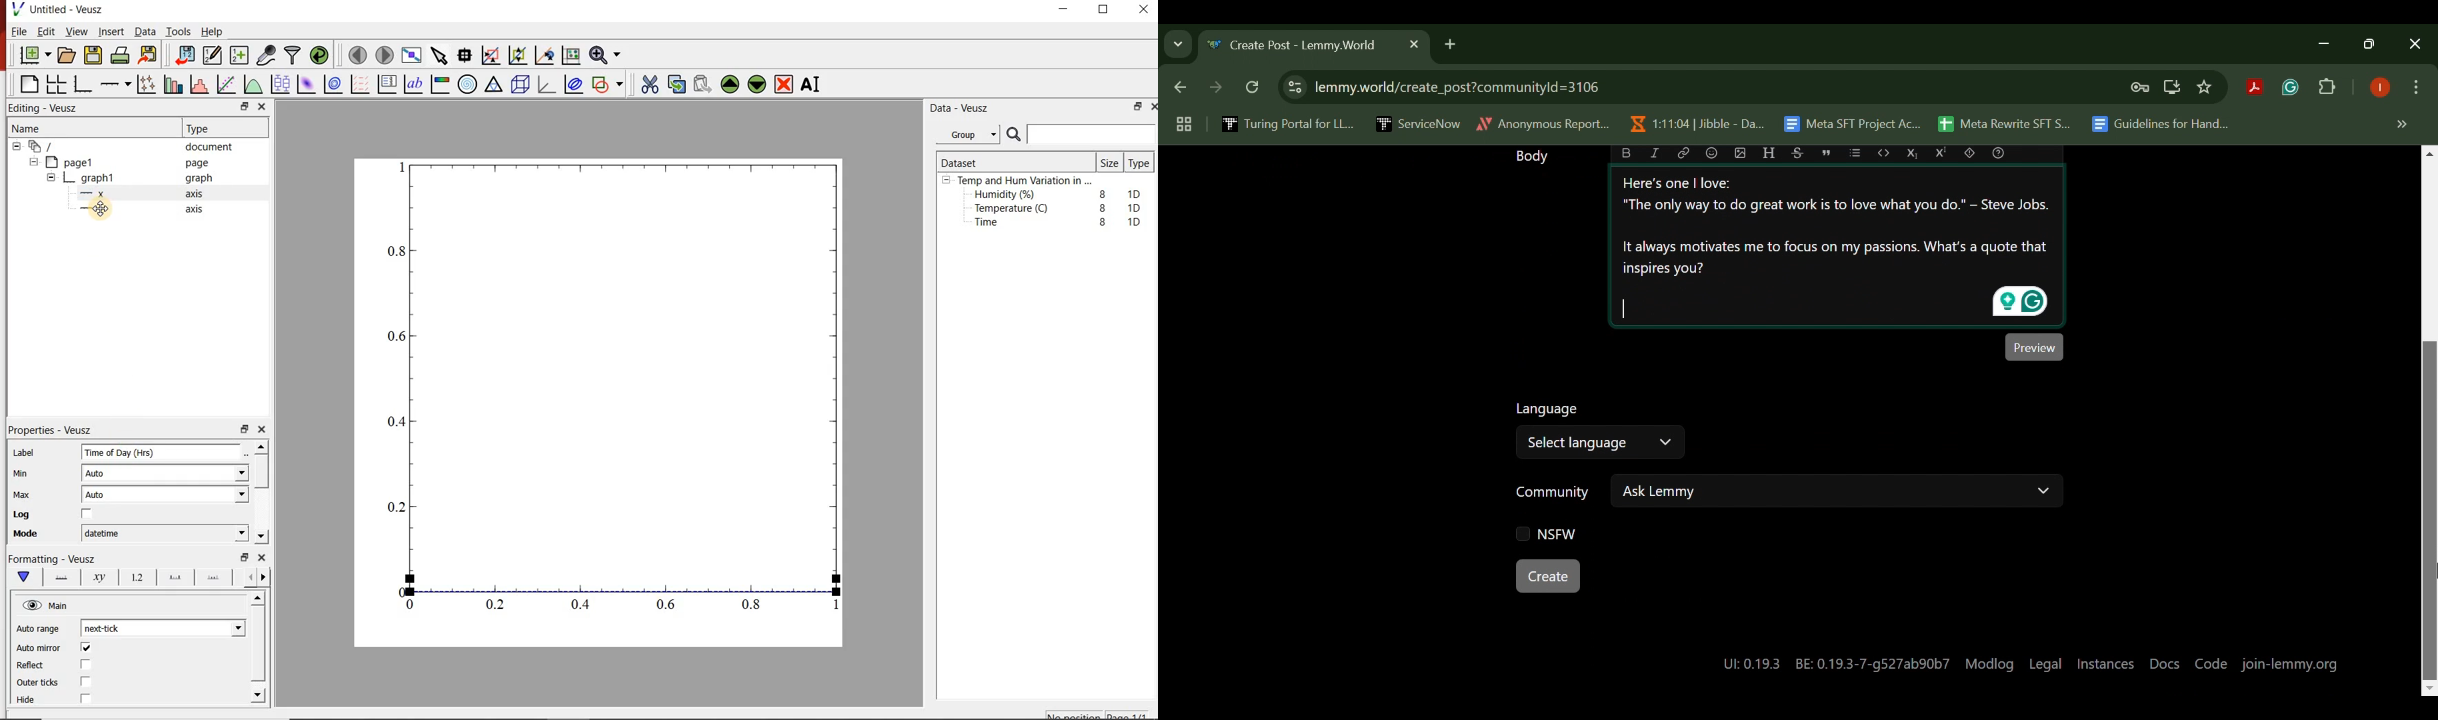 The width and height of the screenshot is (2464, 728). What do you see at coordinates (200, 163) in the screenshot?
I see `page` at bounding box center [200, 163].